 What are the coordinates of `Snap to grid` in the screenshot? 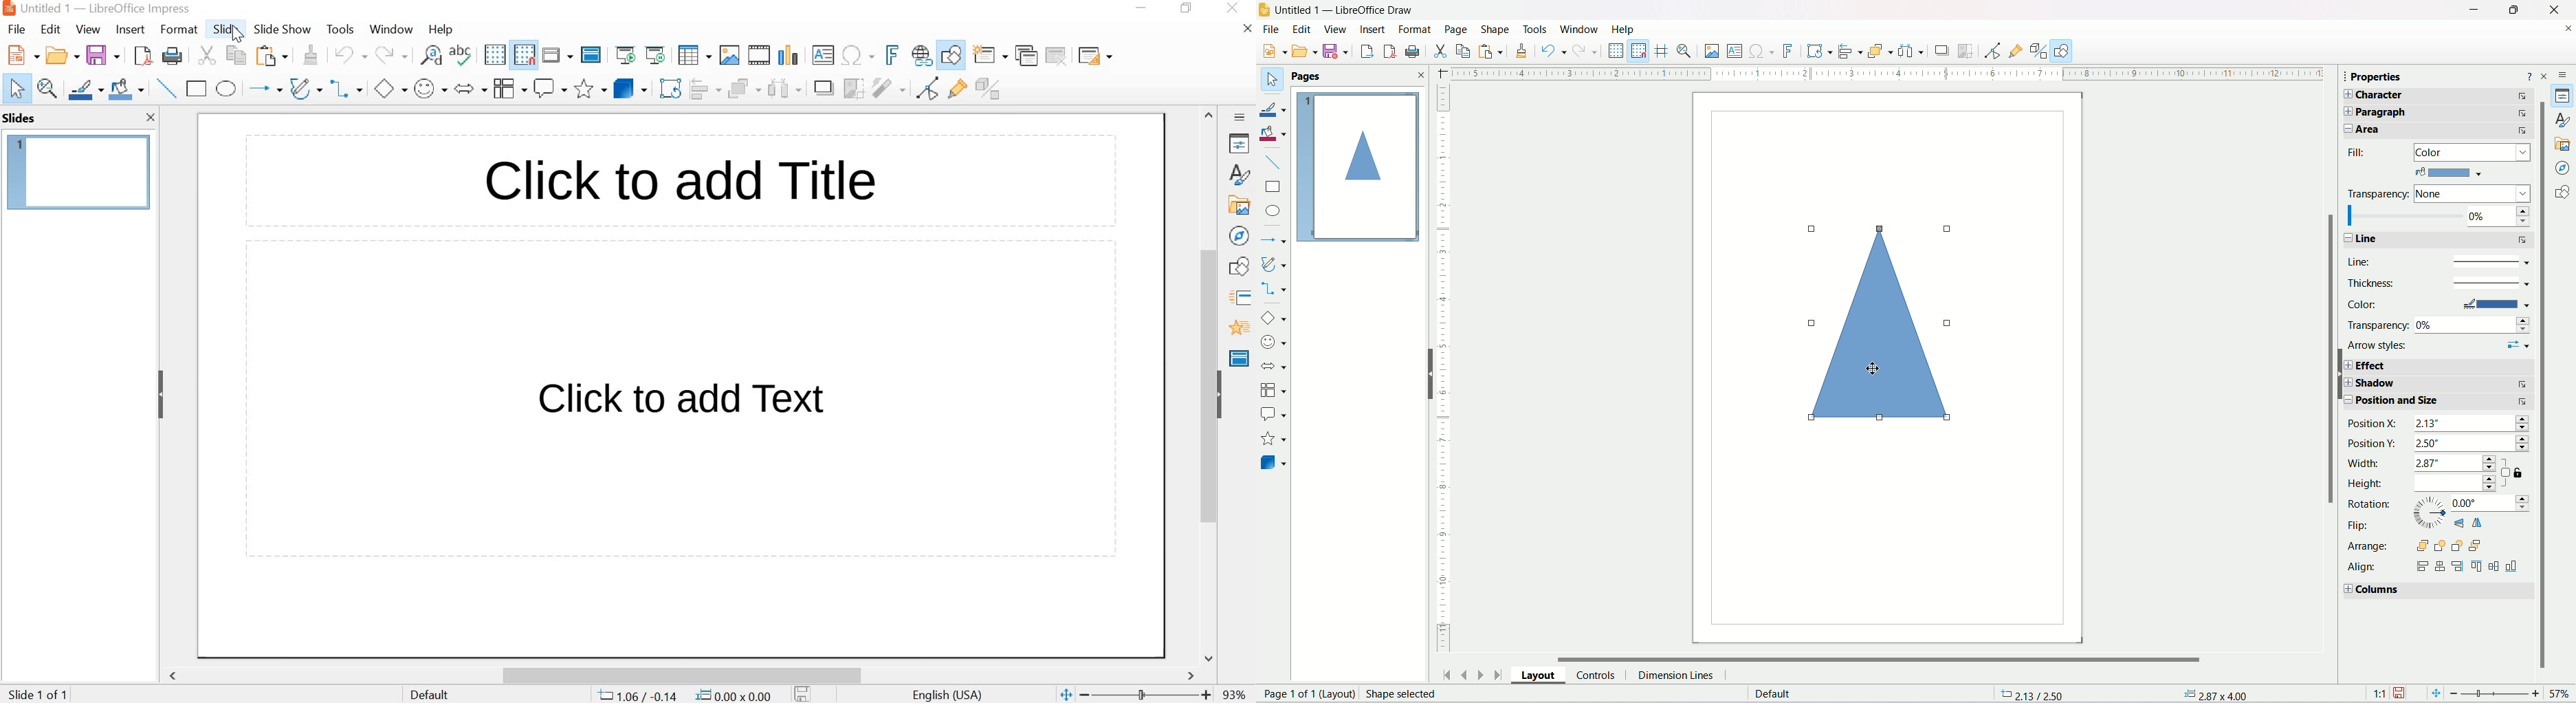 It's located at (523, 55).